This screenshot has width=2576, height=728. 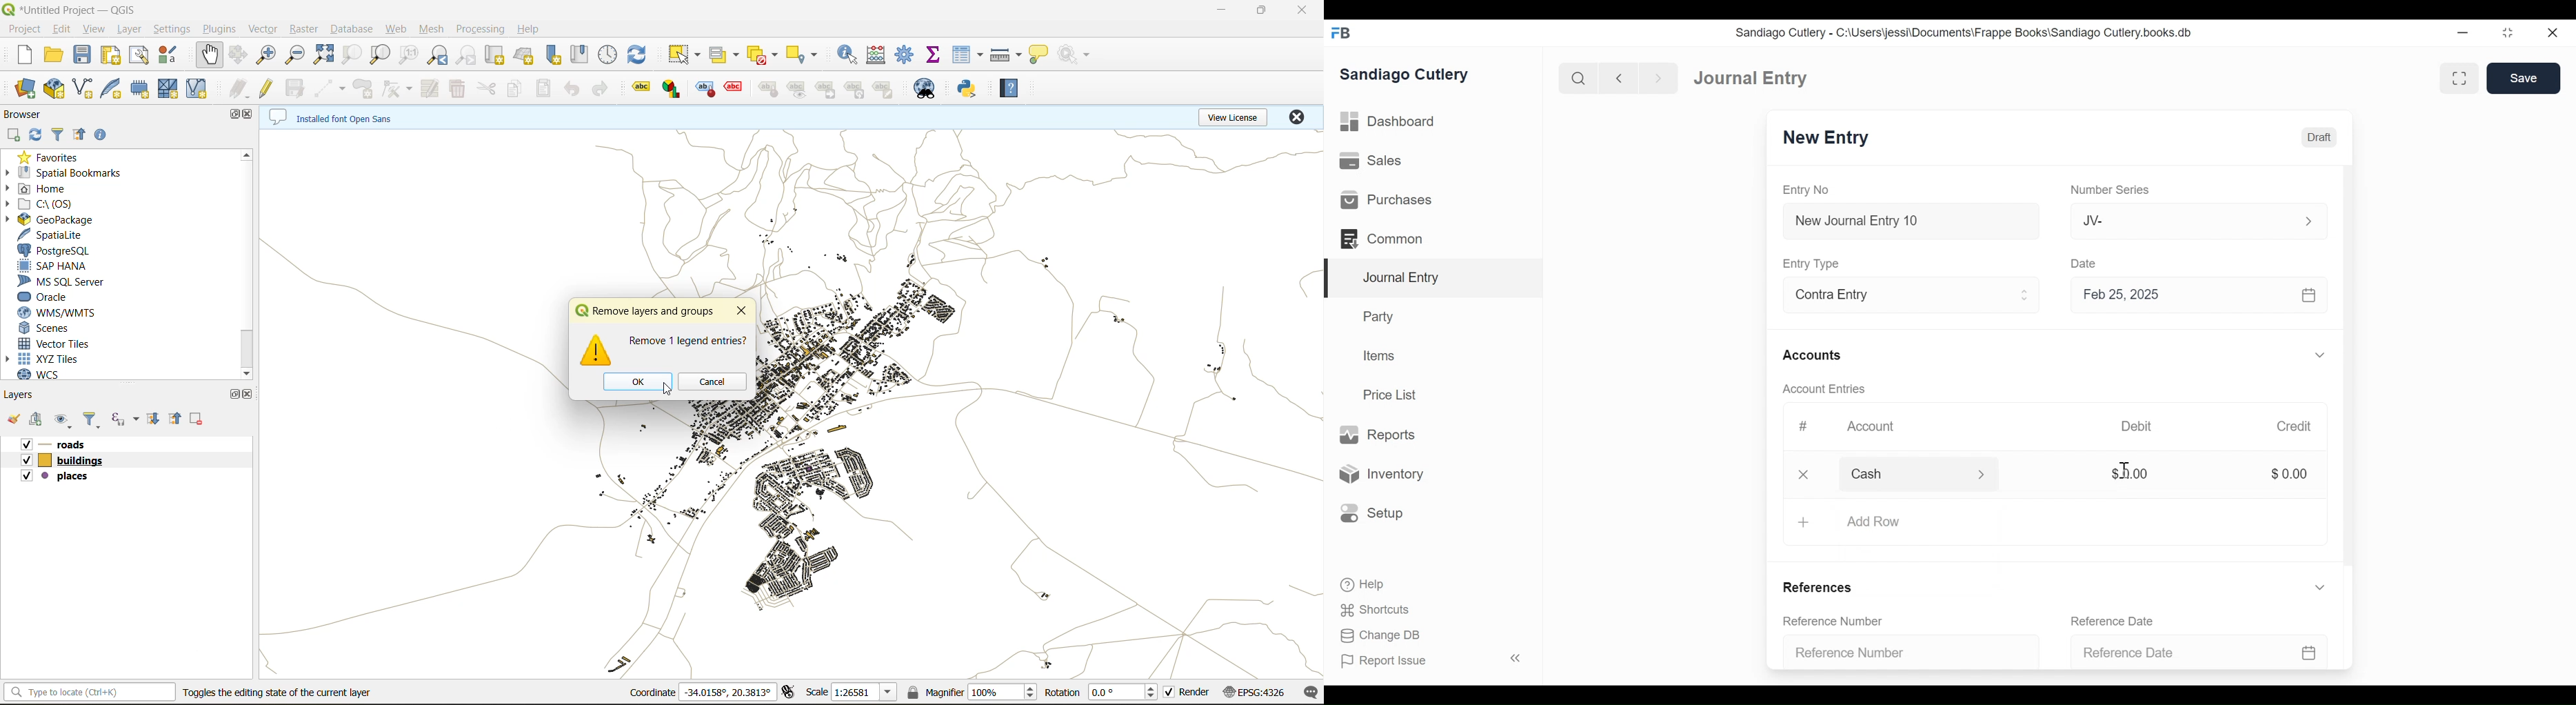 I want to click on Items, so click(x=1381, y=357).